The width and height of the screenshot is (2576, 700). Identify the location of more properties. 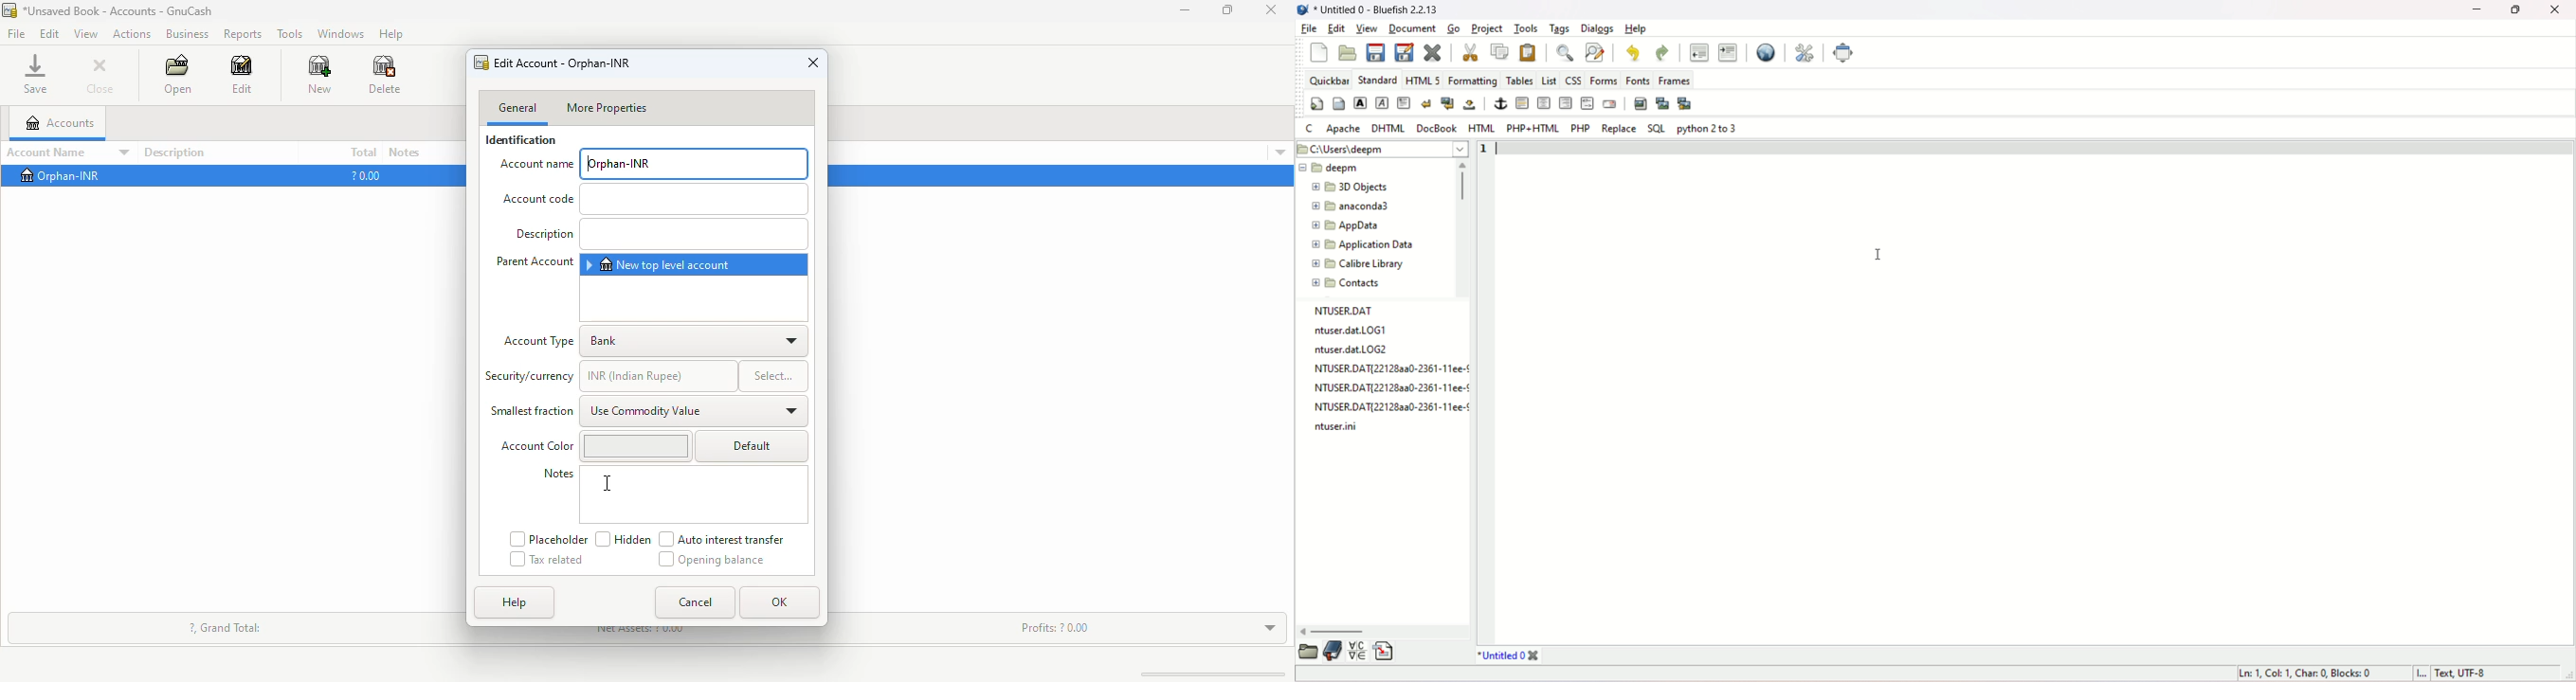
(607, 108).